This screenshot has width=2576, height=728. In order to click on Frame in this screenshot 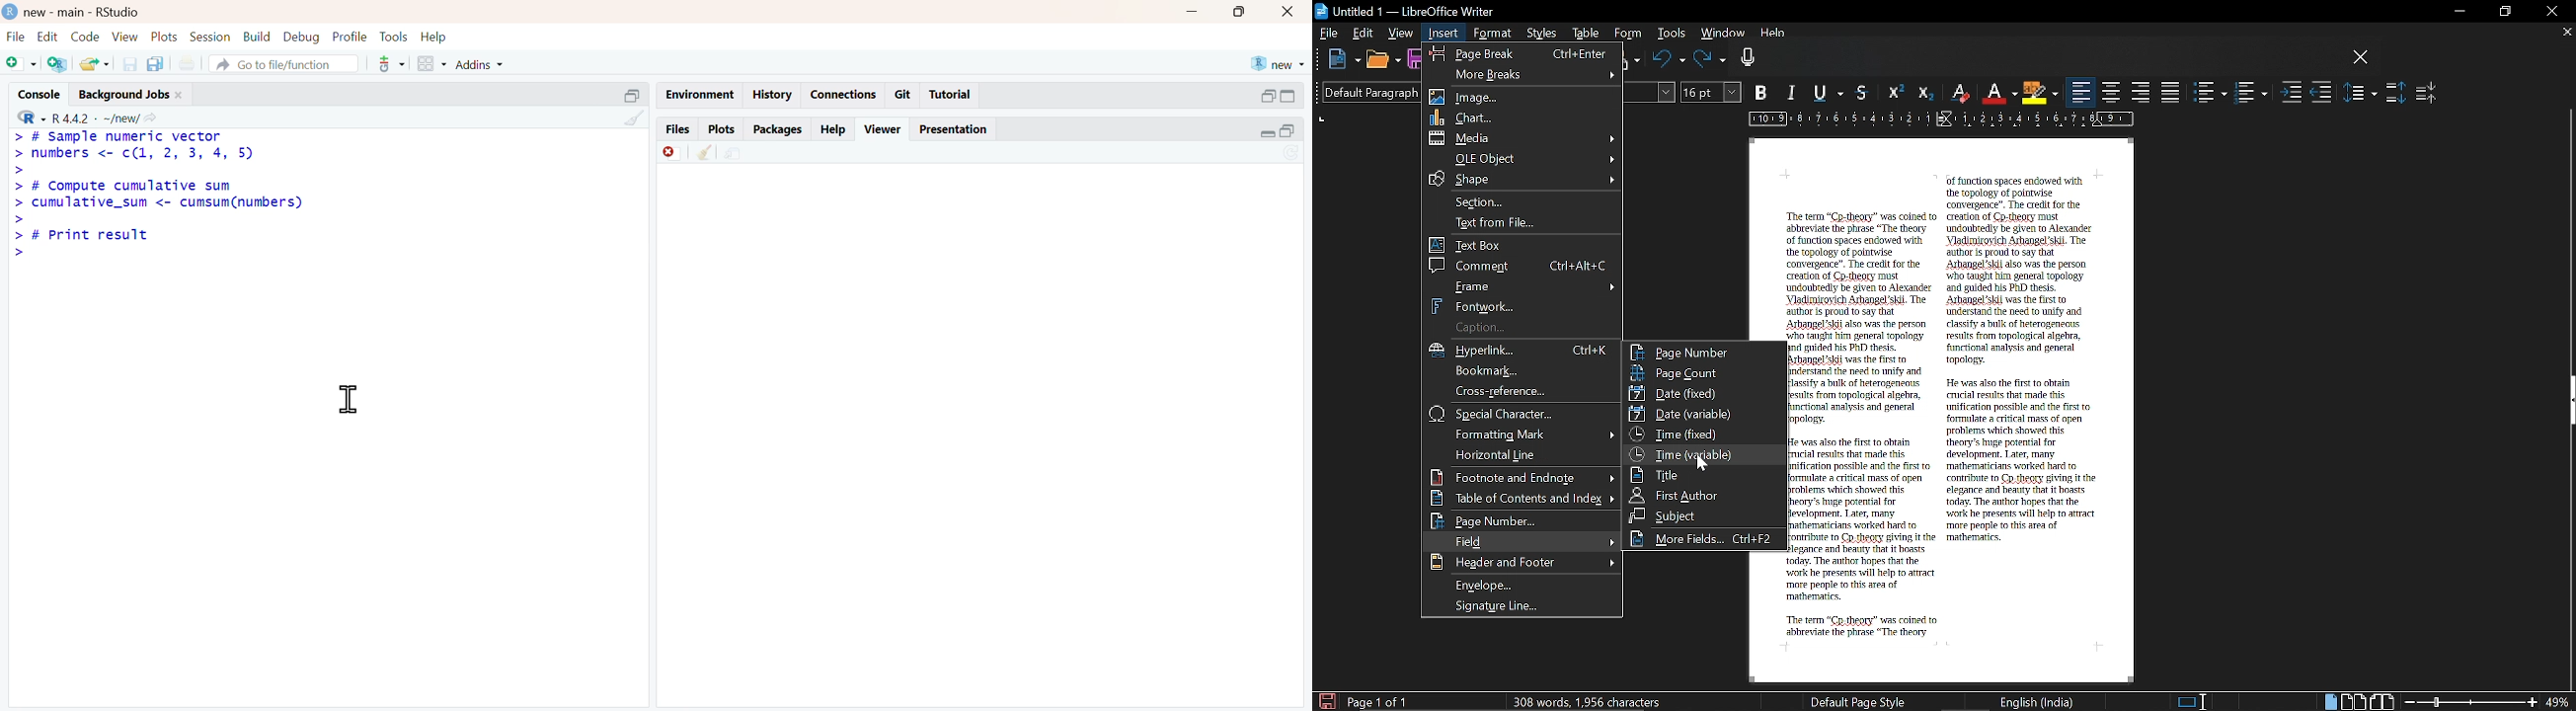, I will do `click(1524, 285)`.